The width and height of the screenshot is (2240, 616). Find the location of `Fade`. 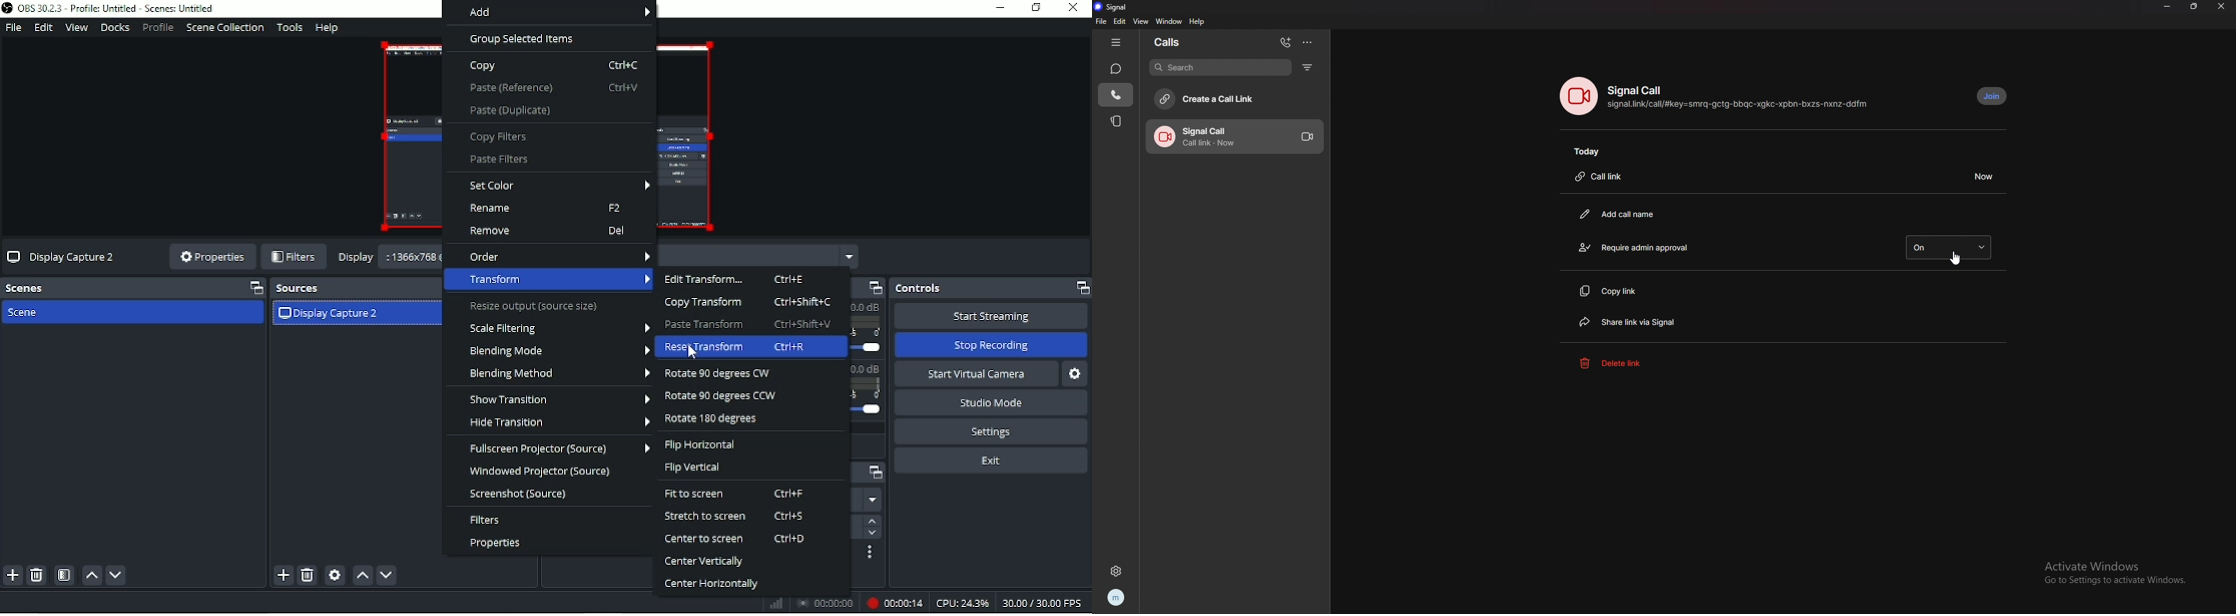

Fade is located at coordinates (871, 500).